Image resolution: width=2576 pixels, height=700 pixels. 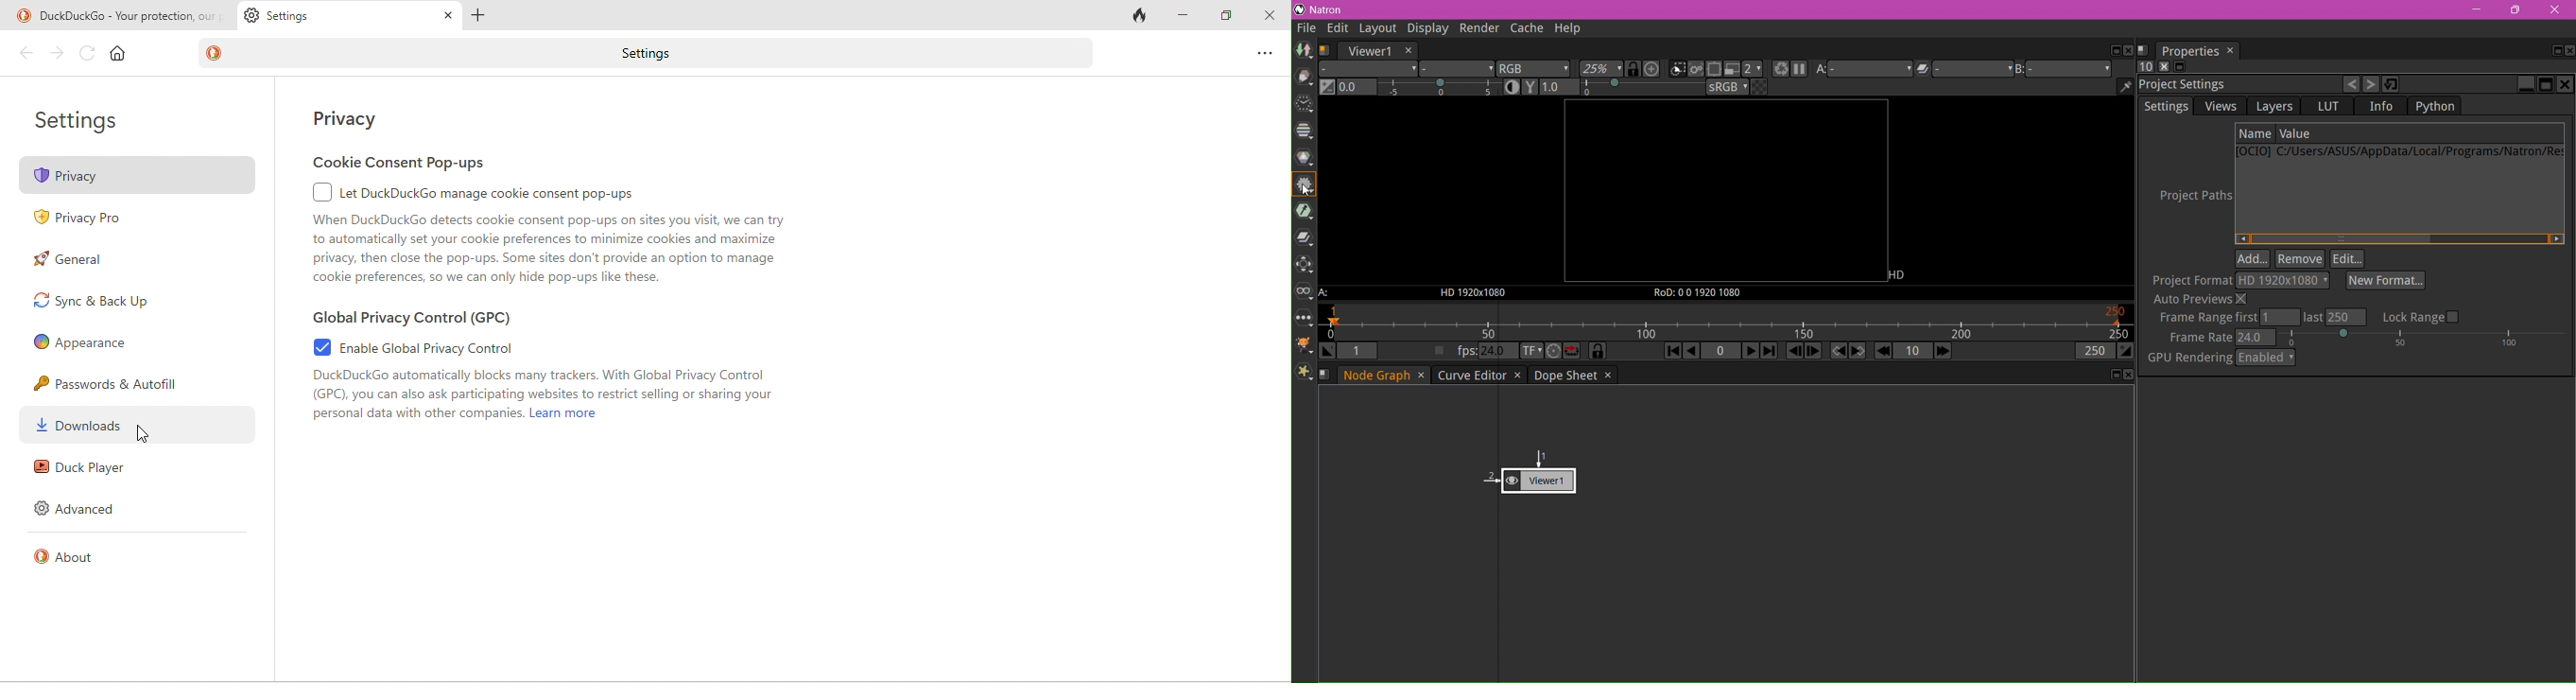 What do you see at coordinates (78, 513) in the screenshot?
I see `advanced` at bounding box center [78, 513].